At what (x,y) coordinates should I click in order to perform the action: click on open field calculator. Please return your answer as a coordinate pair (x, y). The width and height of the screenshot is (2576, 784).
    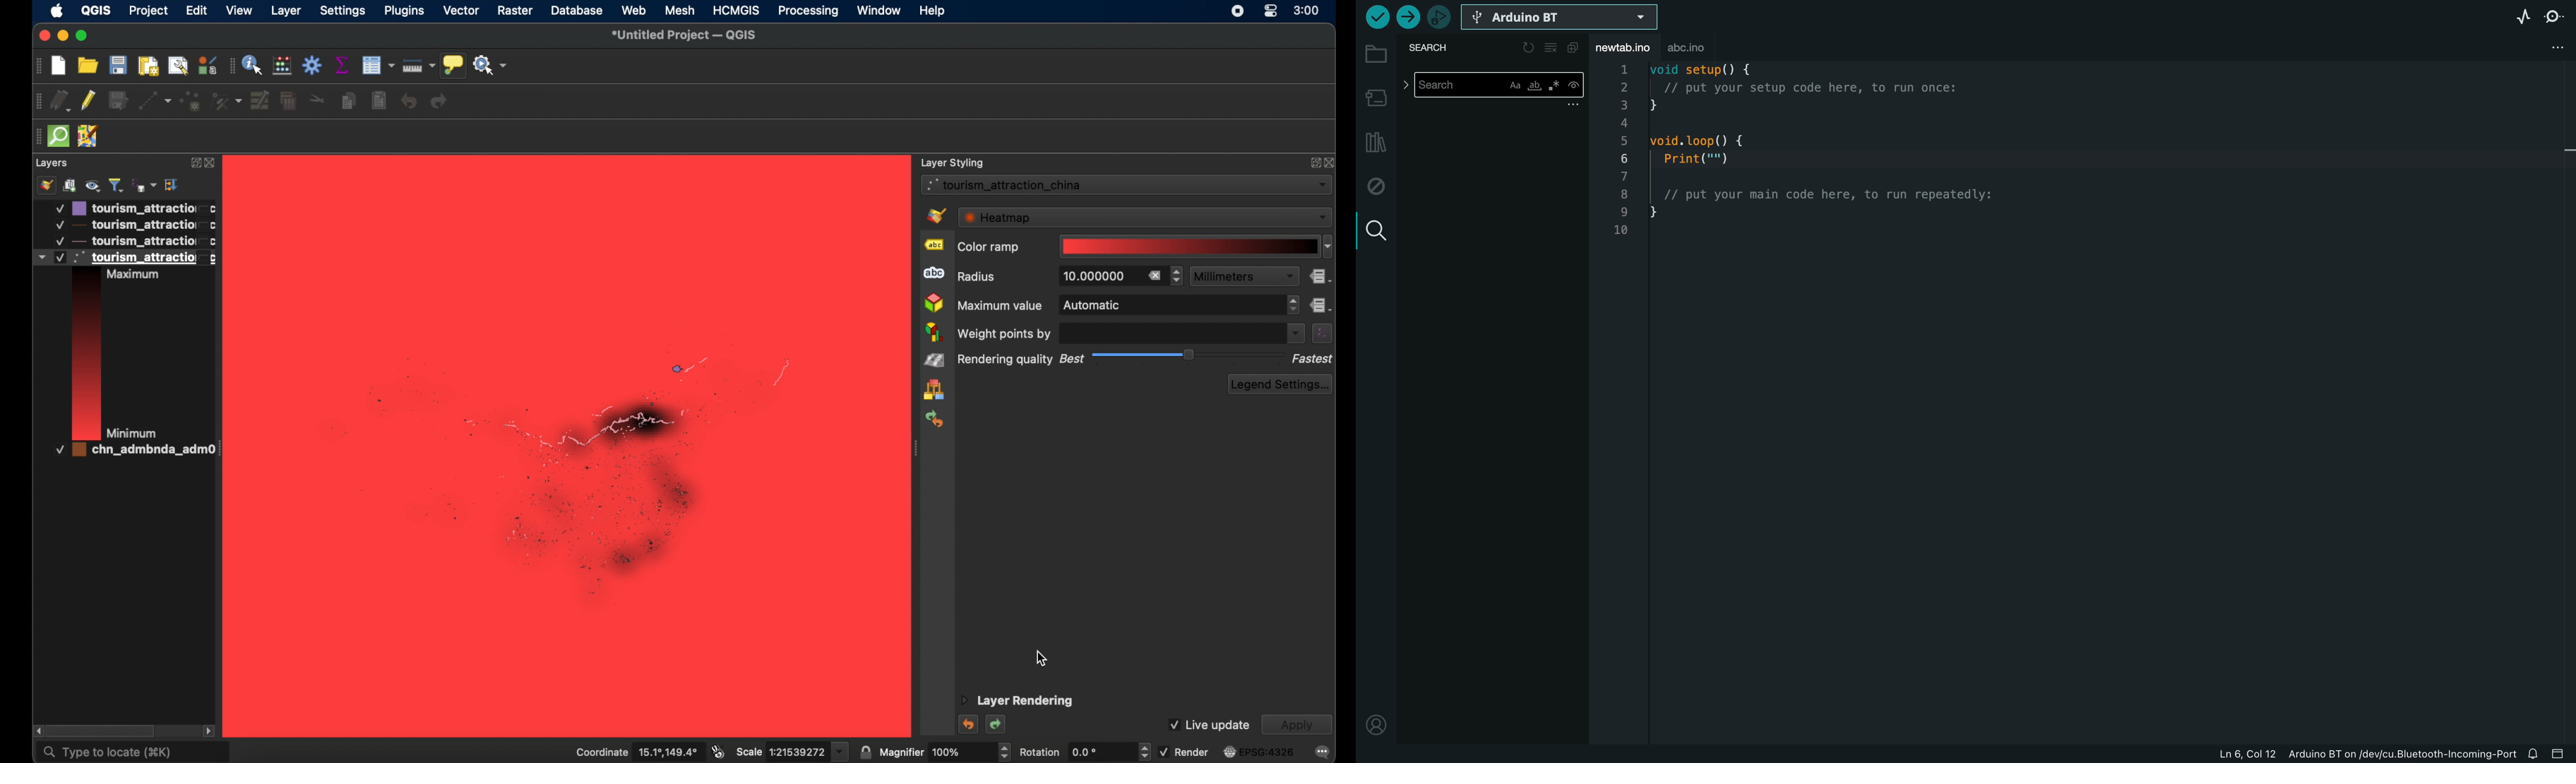
    Looking at the image, I should click on (281, 65).